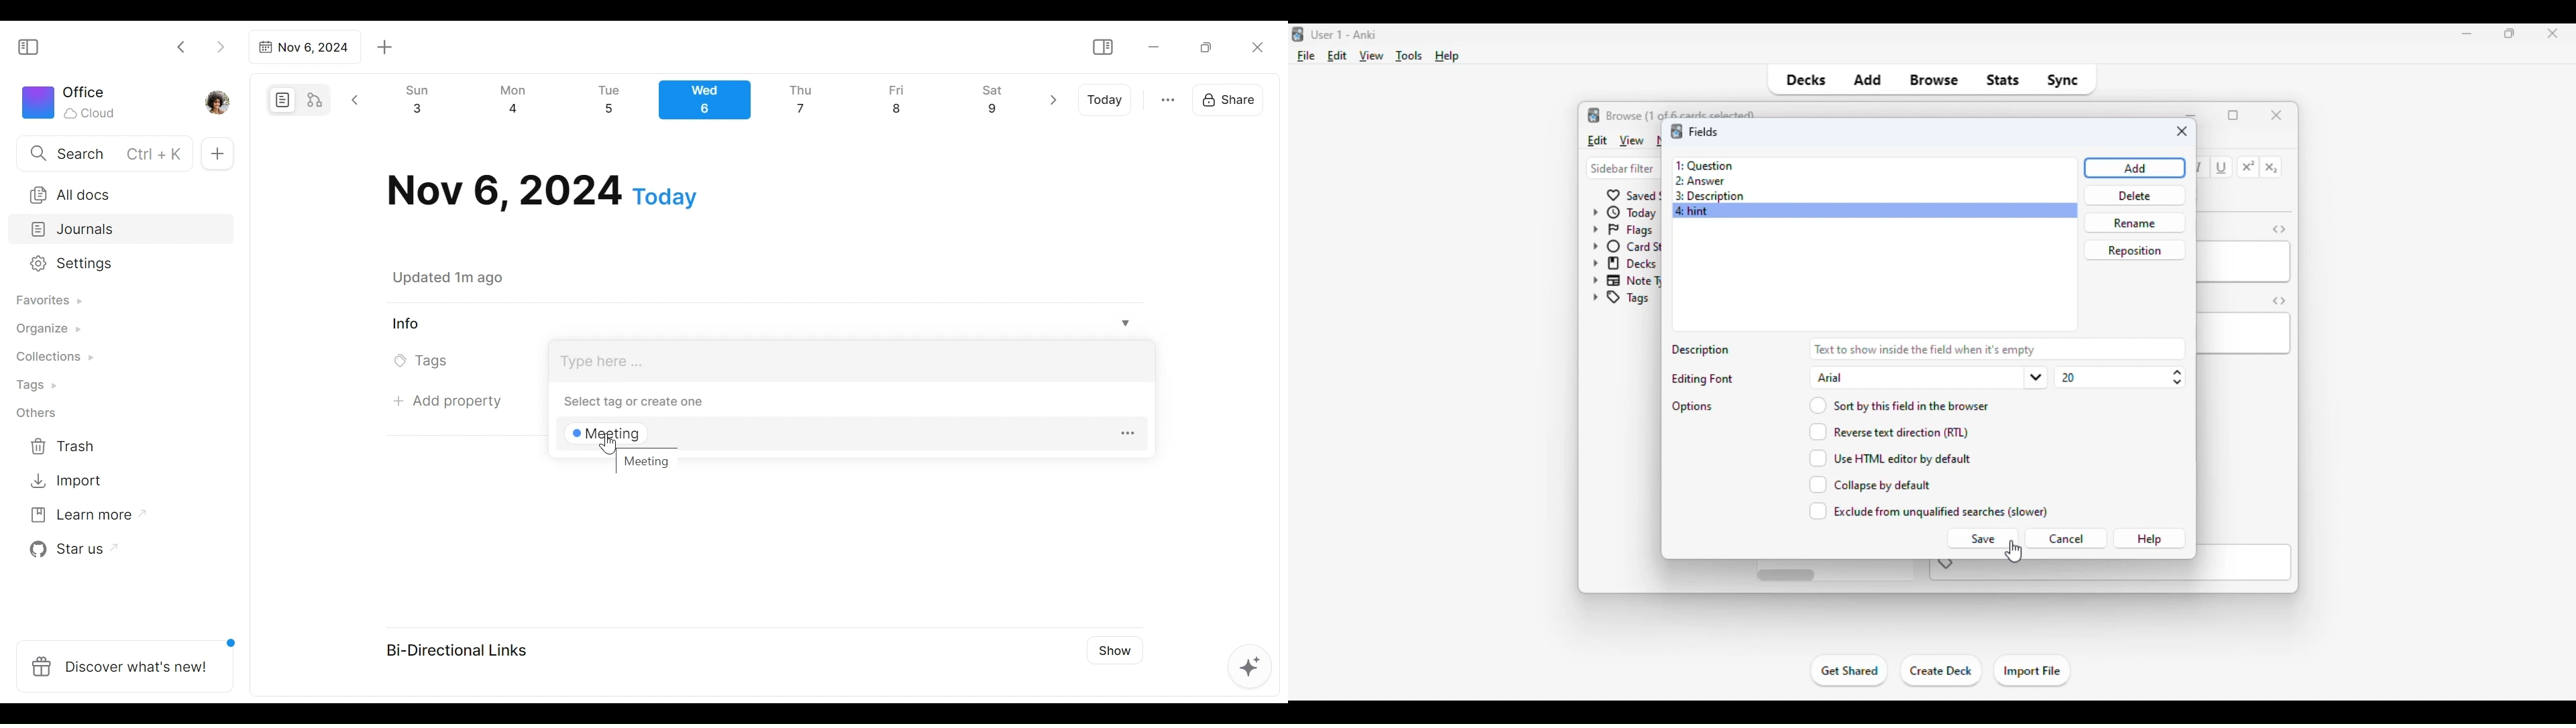 Image resolution: width=2576 pixels, height=728 pixels. What do you see at coordinates (1597, 139) in the screenshot?
I see `edit` at bounding box center [1597, 139].